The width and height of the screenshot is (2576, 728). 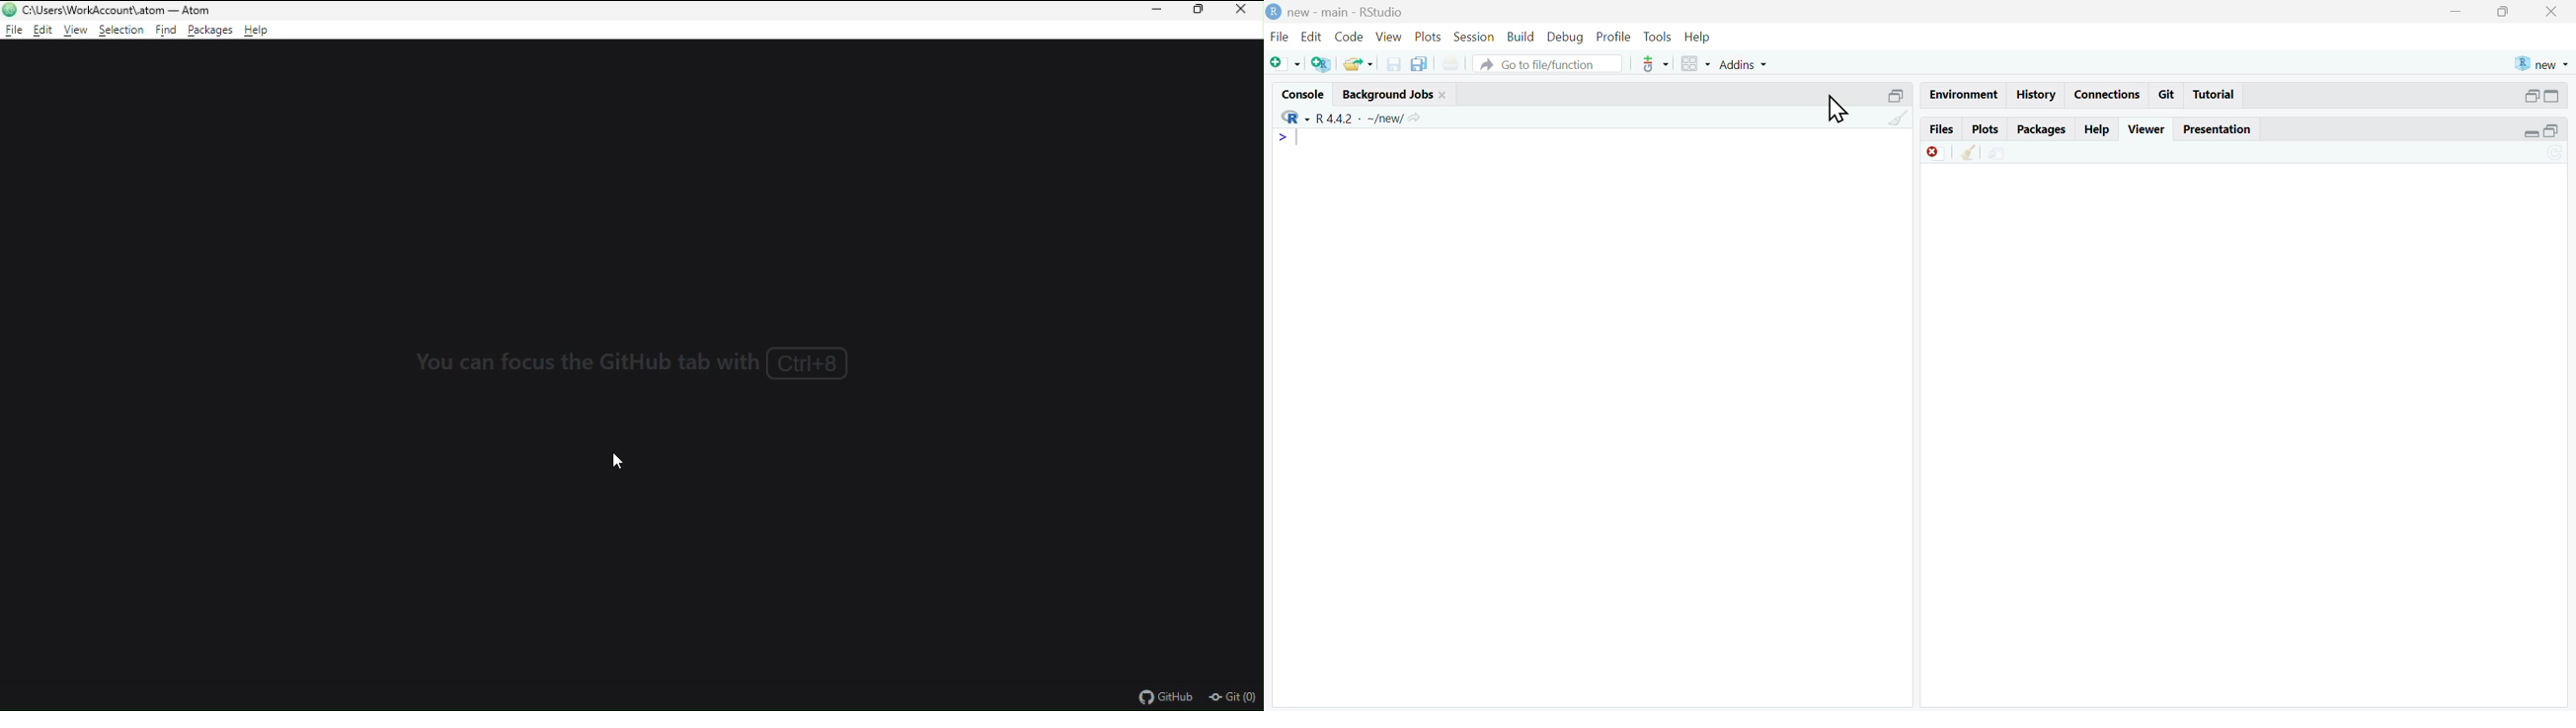 I want to click on addins, so click(x=1746, y=64).